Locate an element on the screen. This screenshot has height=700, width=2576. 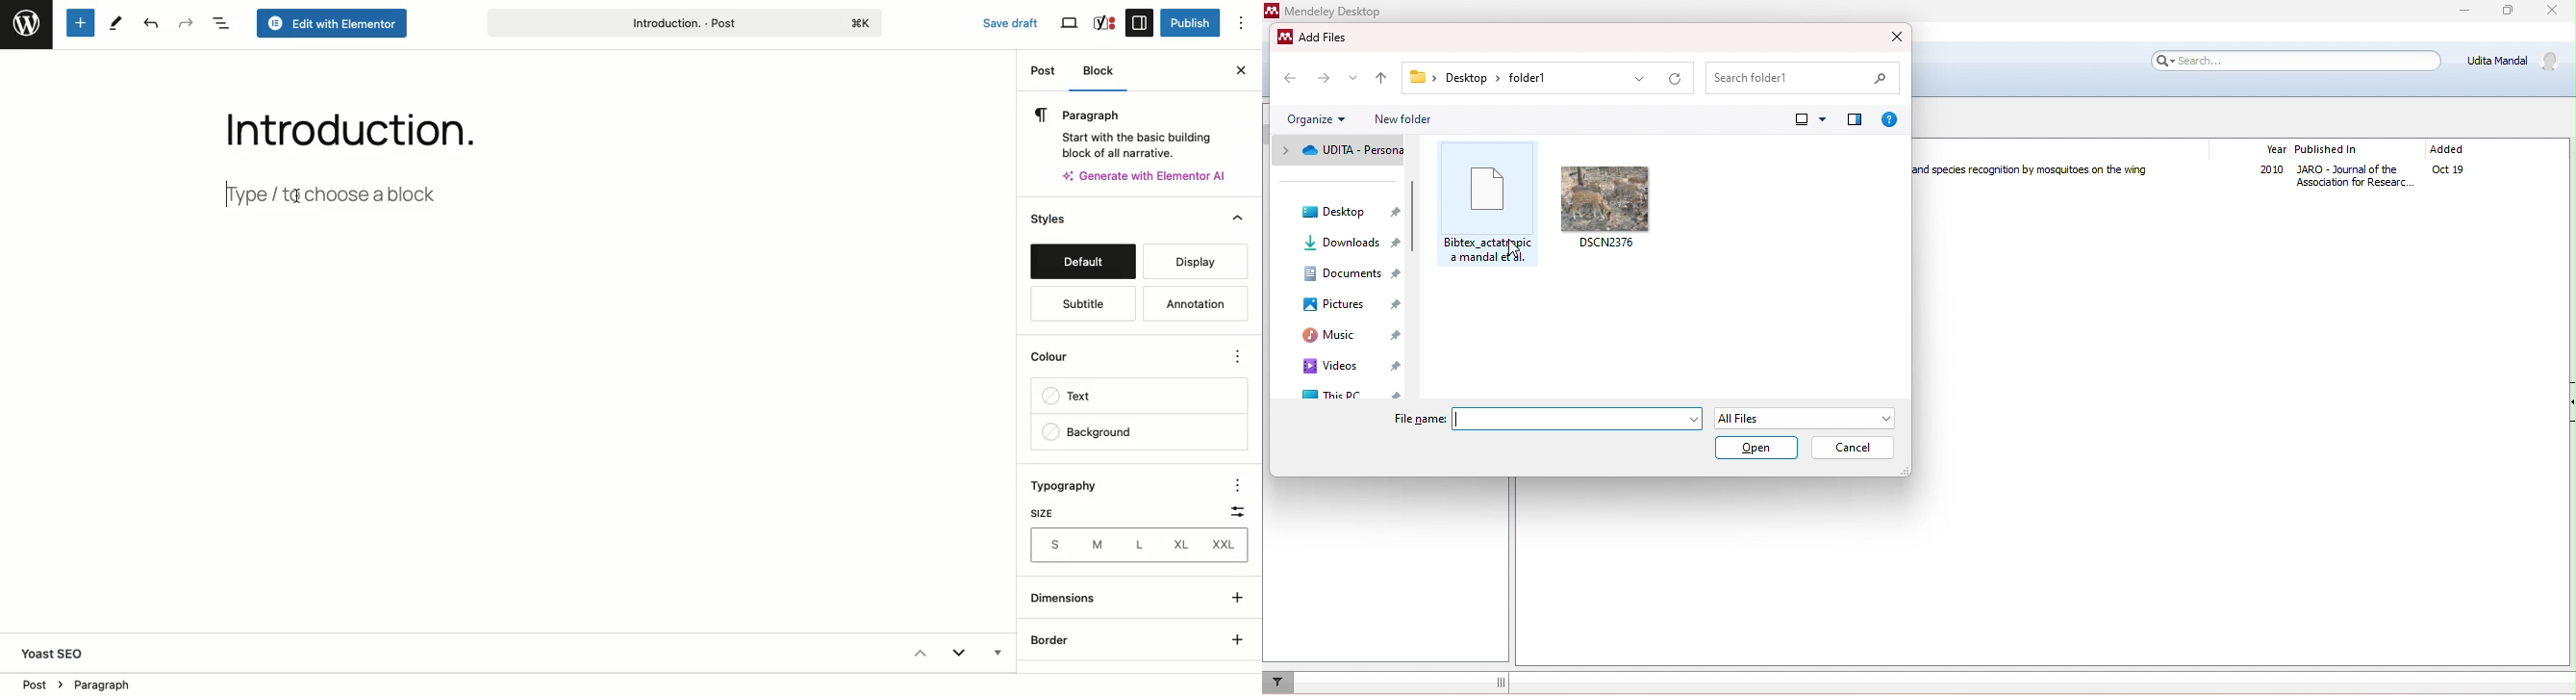
videos is located at coordinates (1351, 369).